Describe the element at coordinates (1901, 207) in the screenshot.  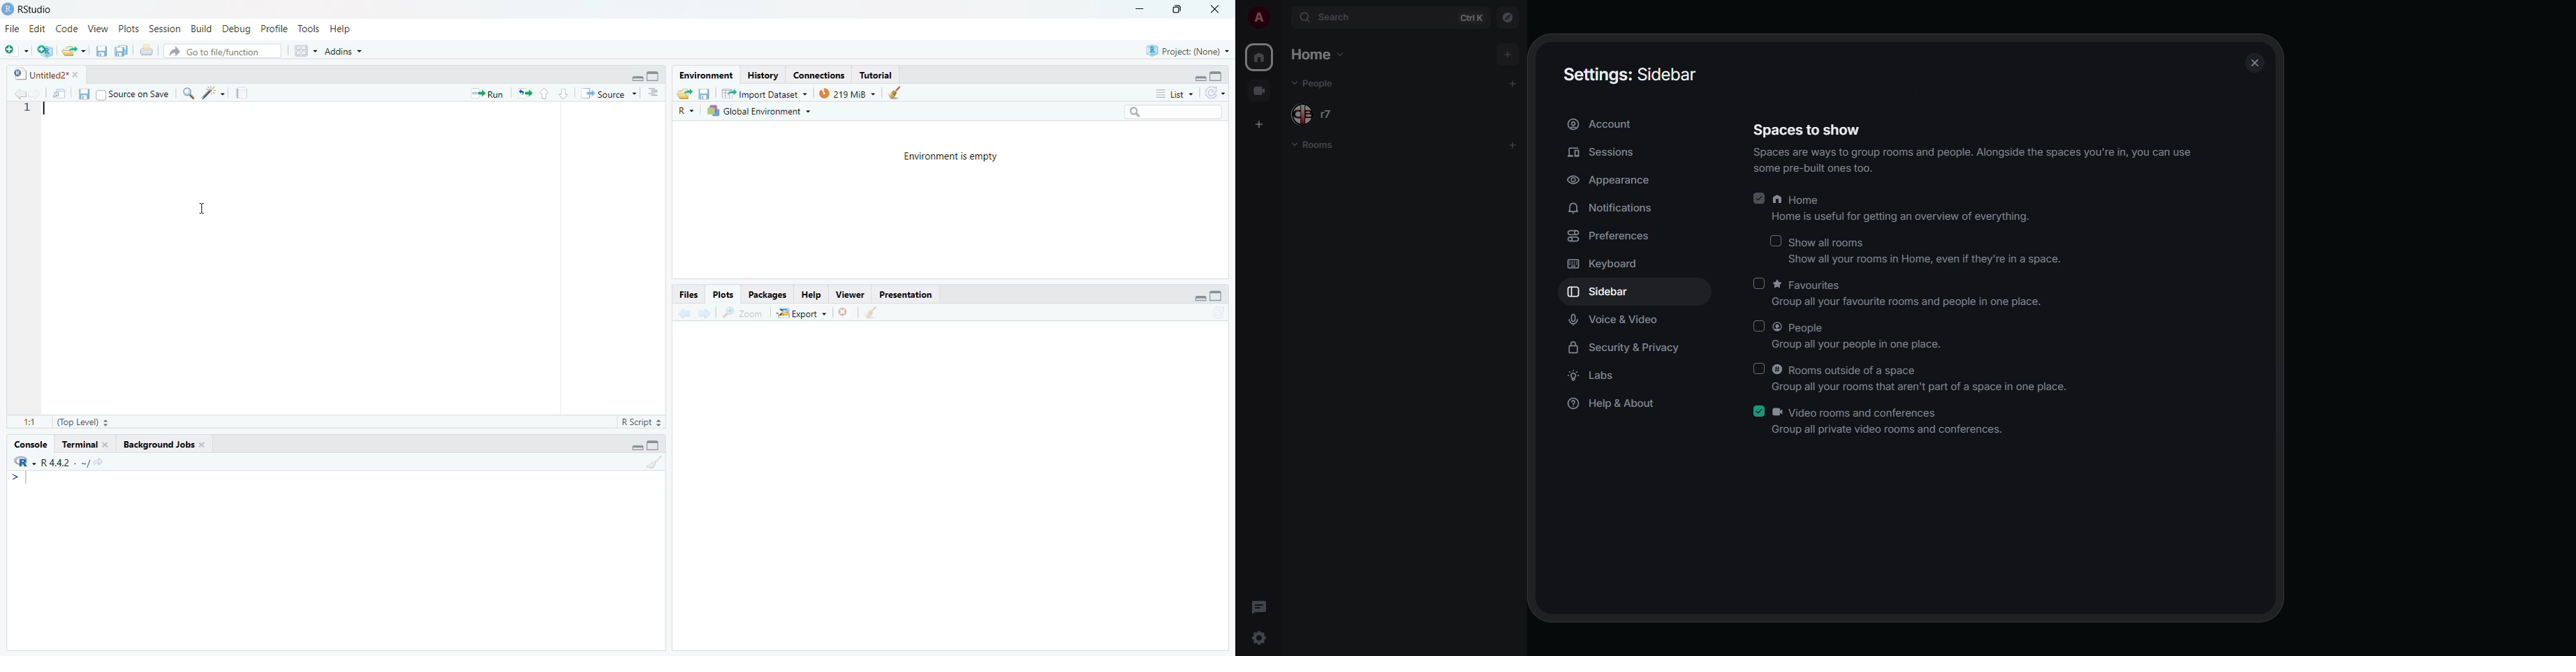
I see `A Home
Home is useful for getting an overview of everything.` at that location.